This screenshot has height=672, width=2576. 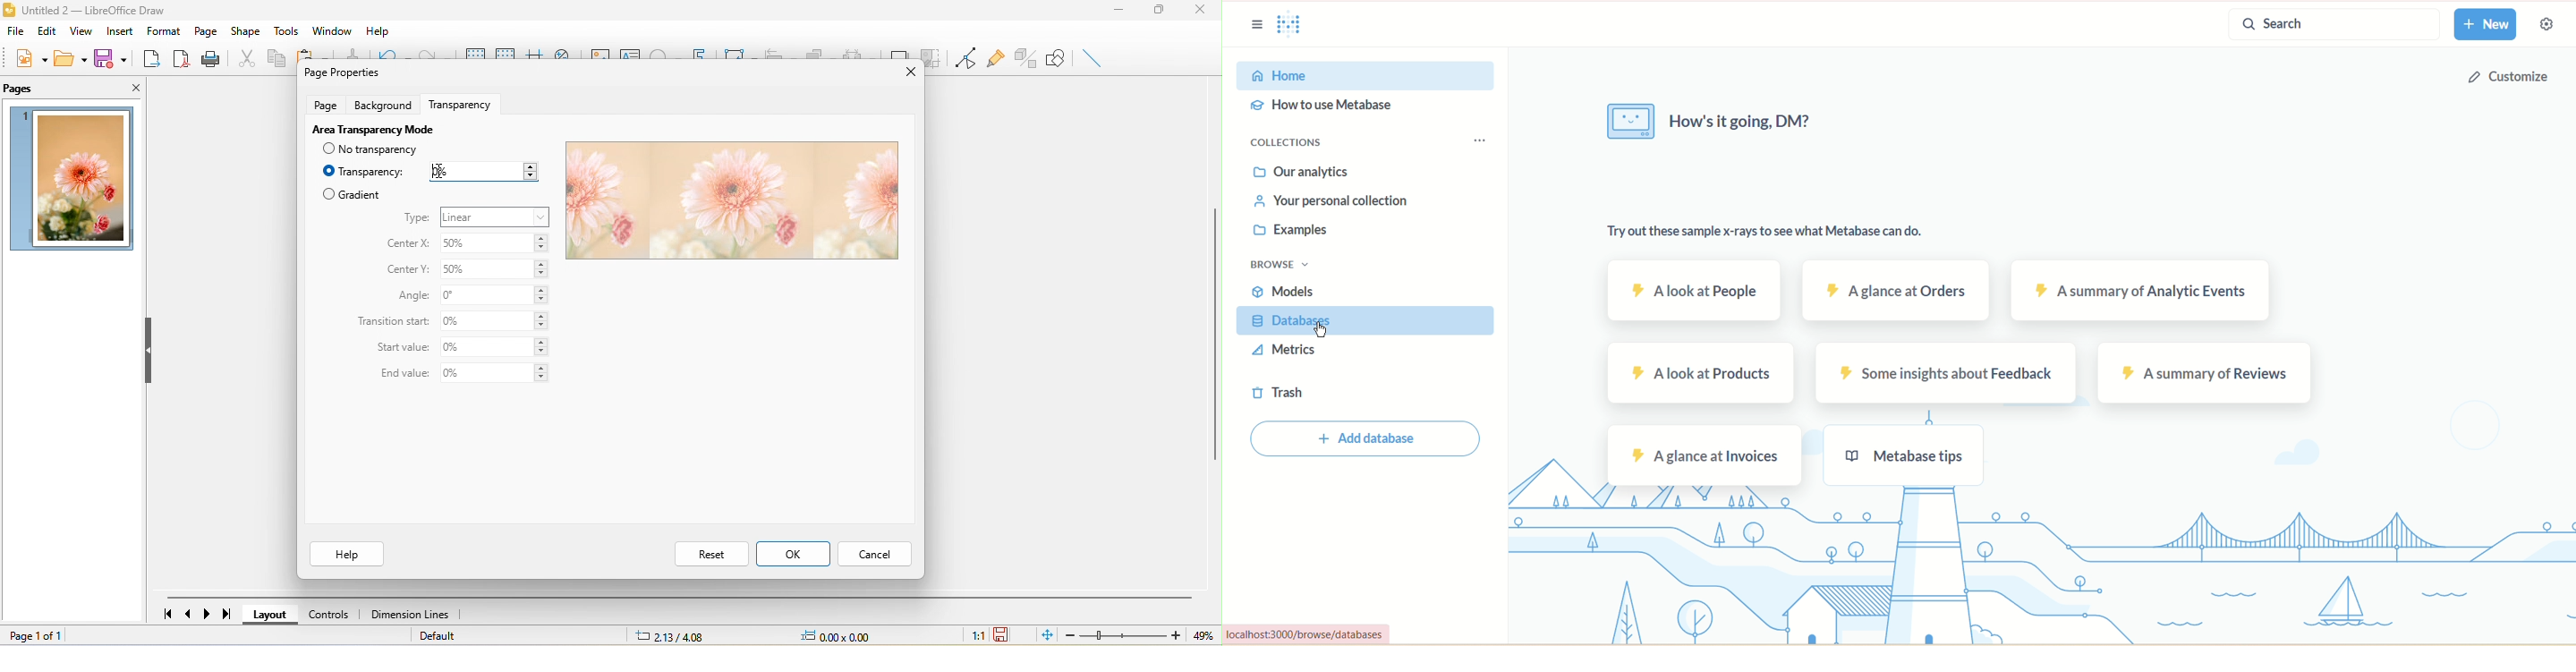 I want to click on first page, so click(x=167, y=612).